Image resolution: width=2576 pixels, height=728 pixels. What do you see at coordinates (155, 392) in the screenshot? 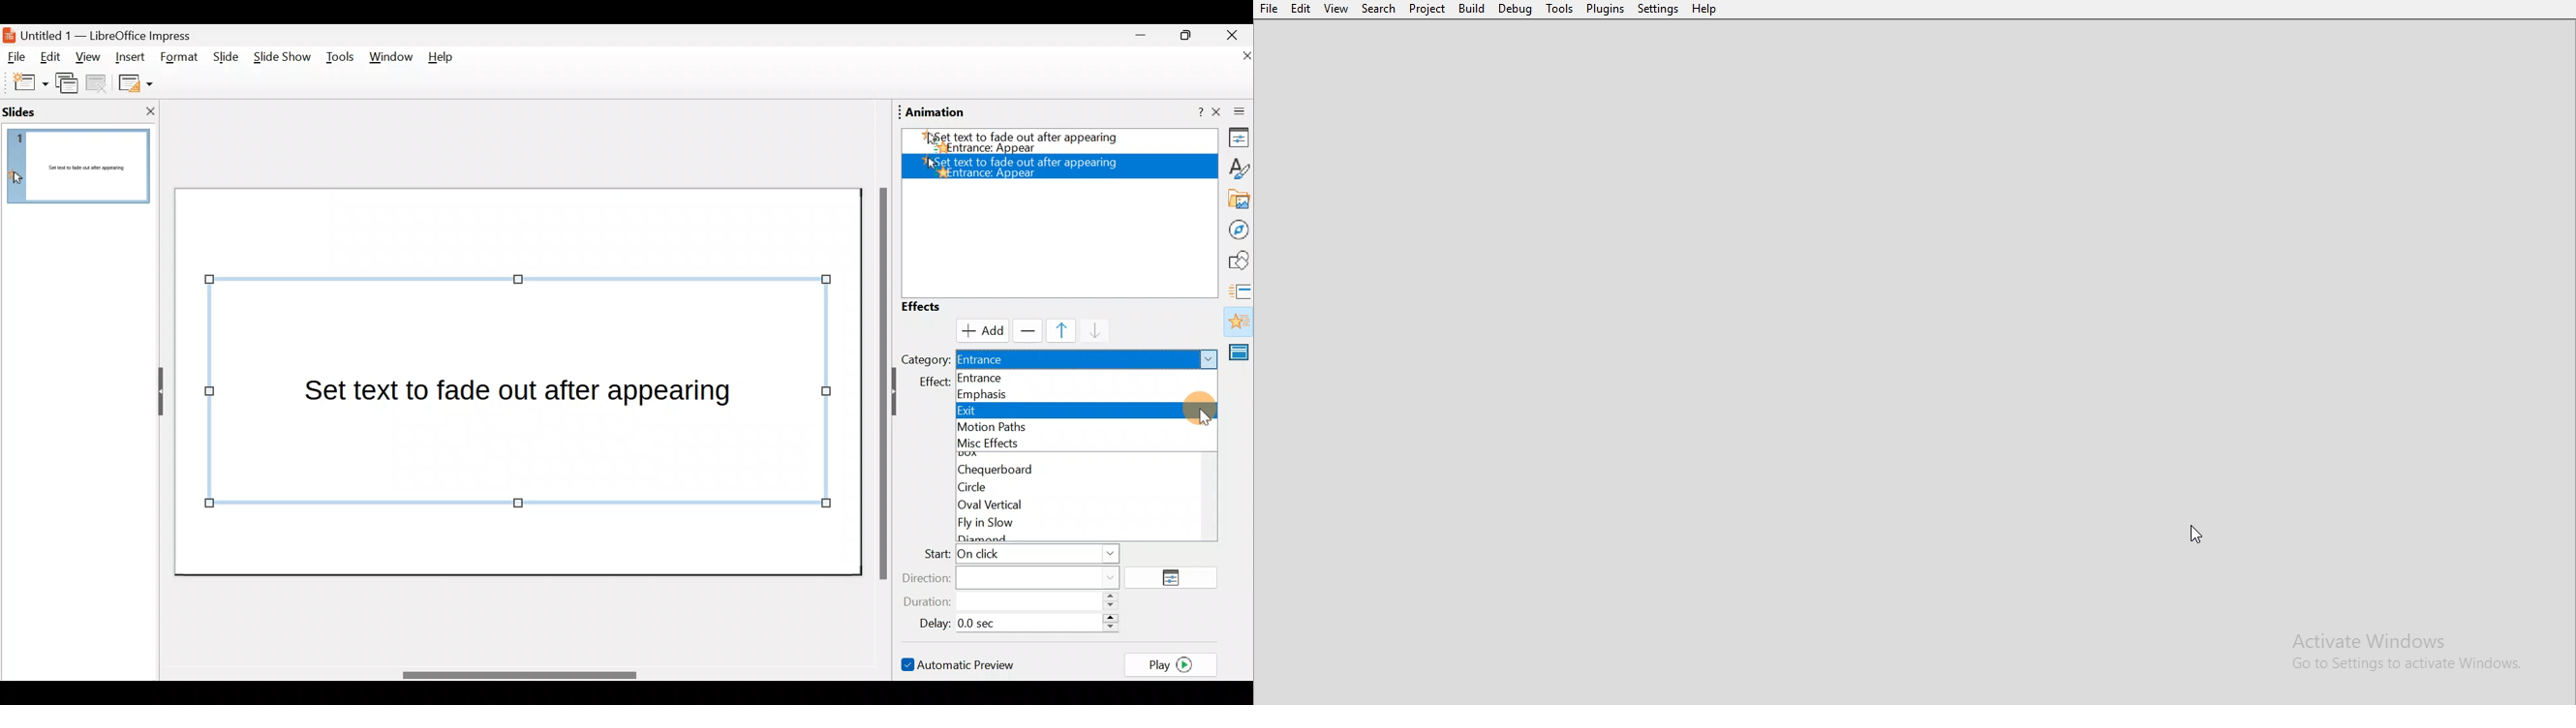
I see `Hide` at bounding box center [155, 392].